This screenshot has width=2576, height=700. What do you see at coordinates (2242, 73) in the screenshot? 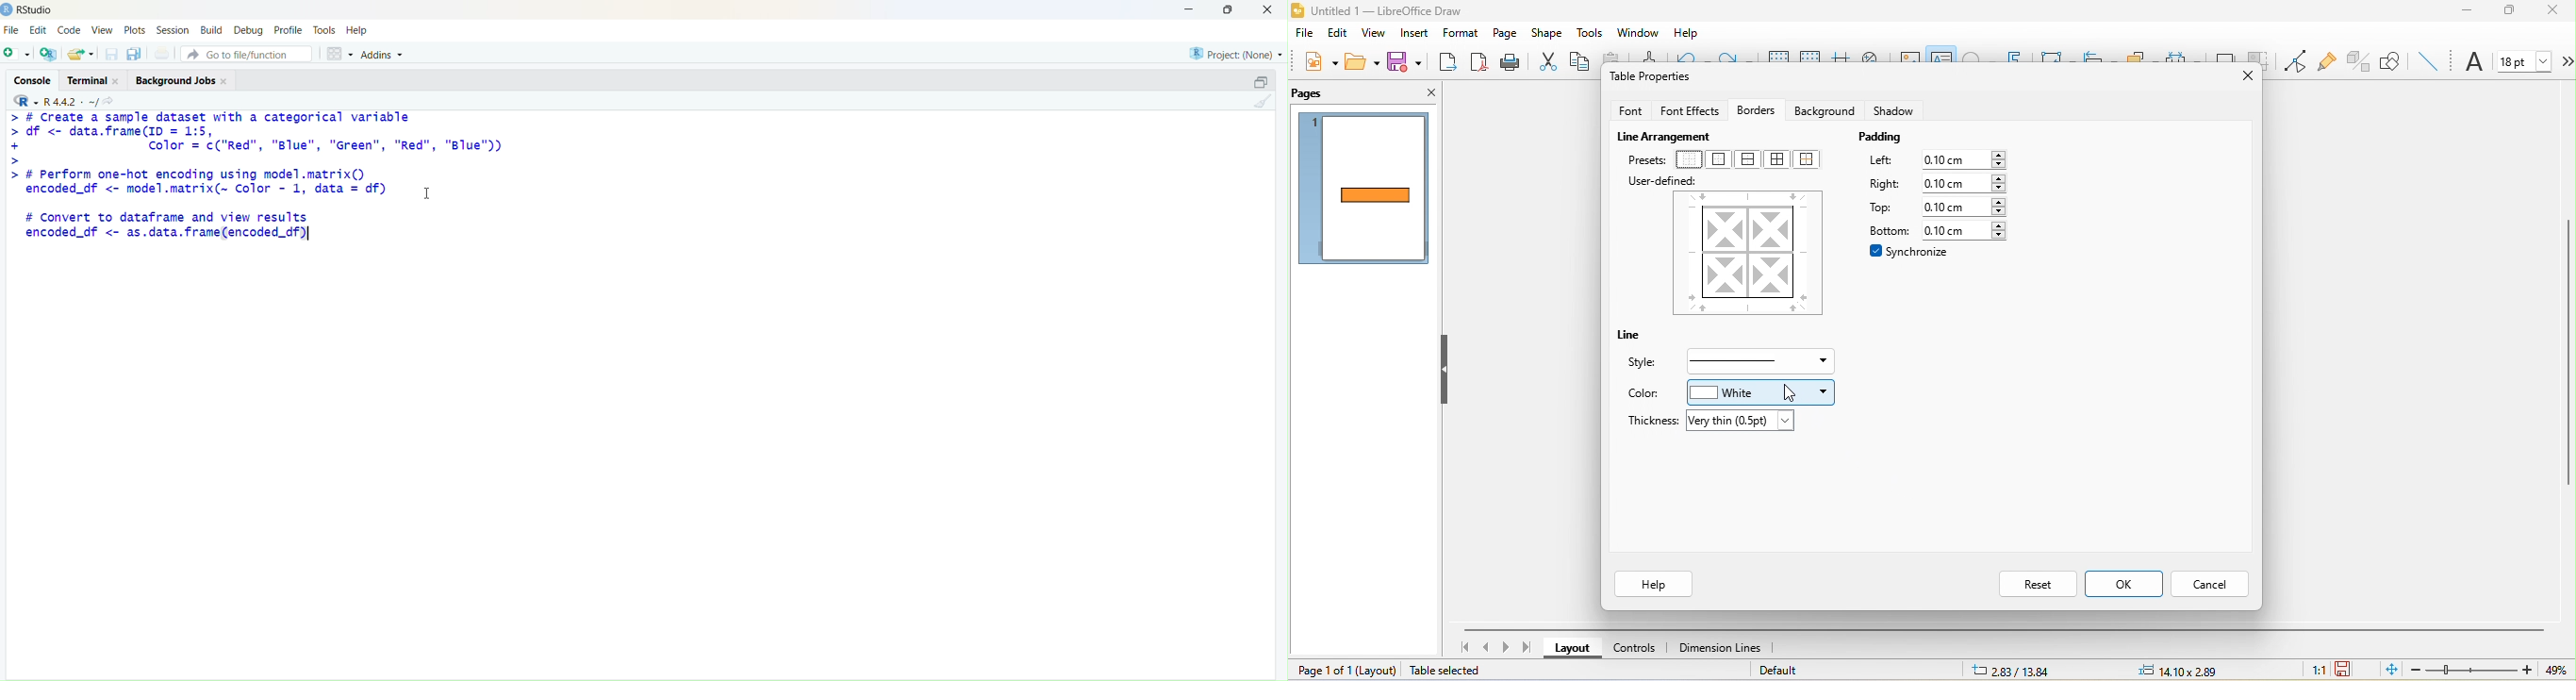
I see `close` at bounding box center [2242, 73].